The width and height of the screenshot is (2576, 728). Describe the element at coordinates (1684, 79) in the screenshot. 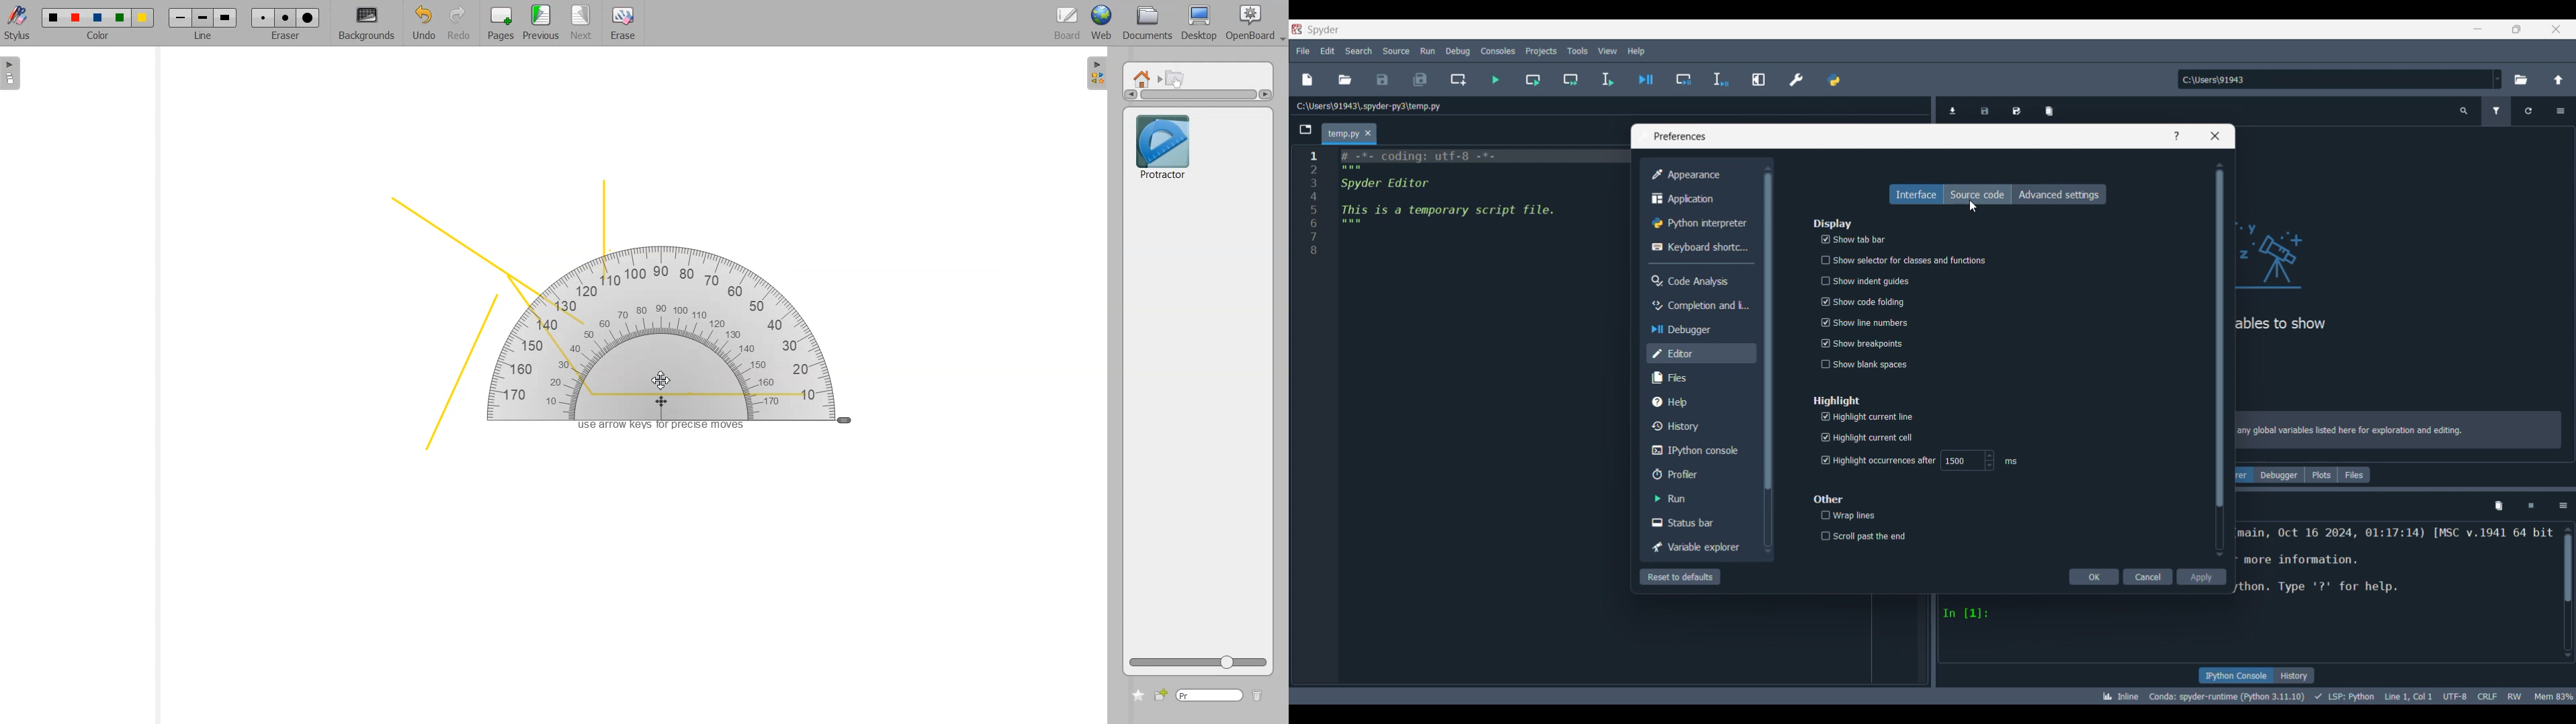

I see `Debug cell` at that location.